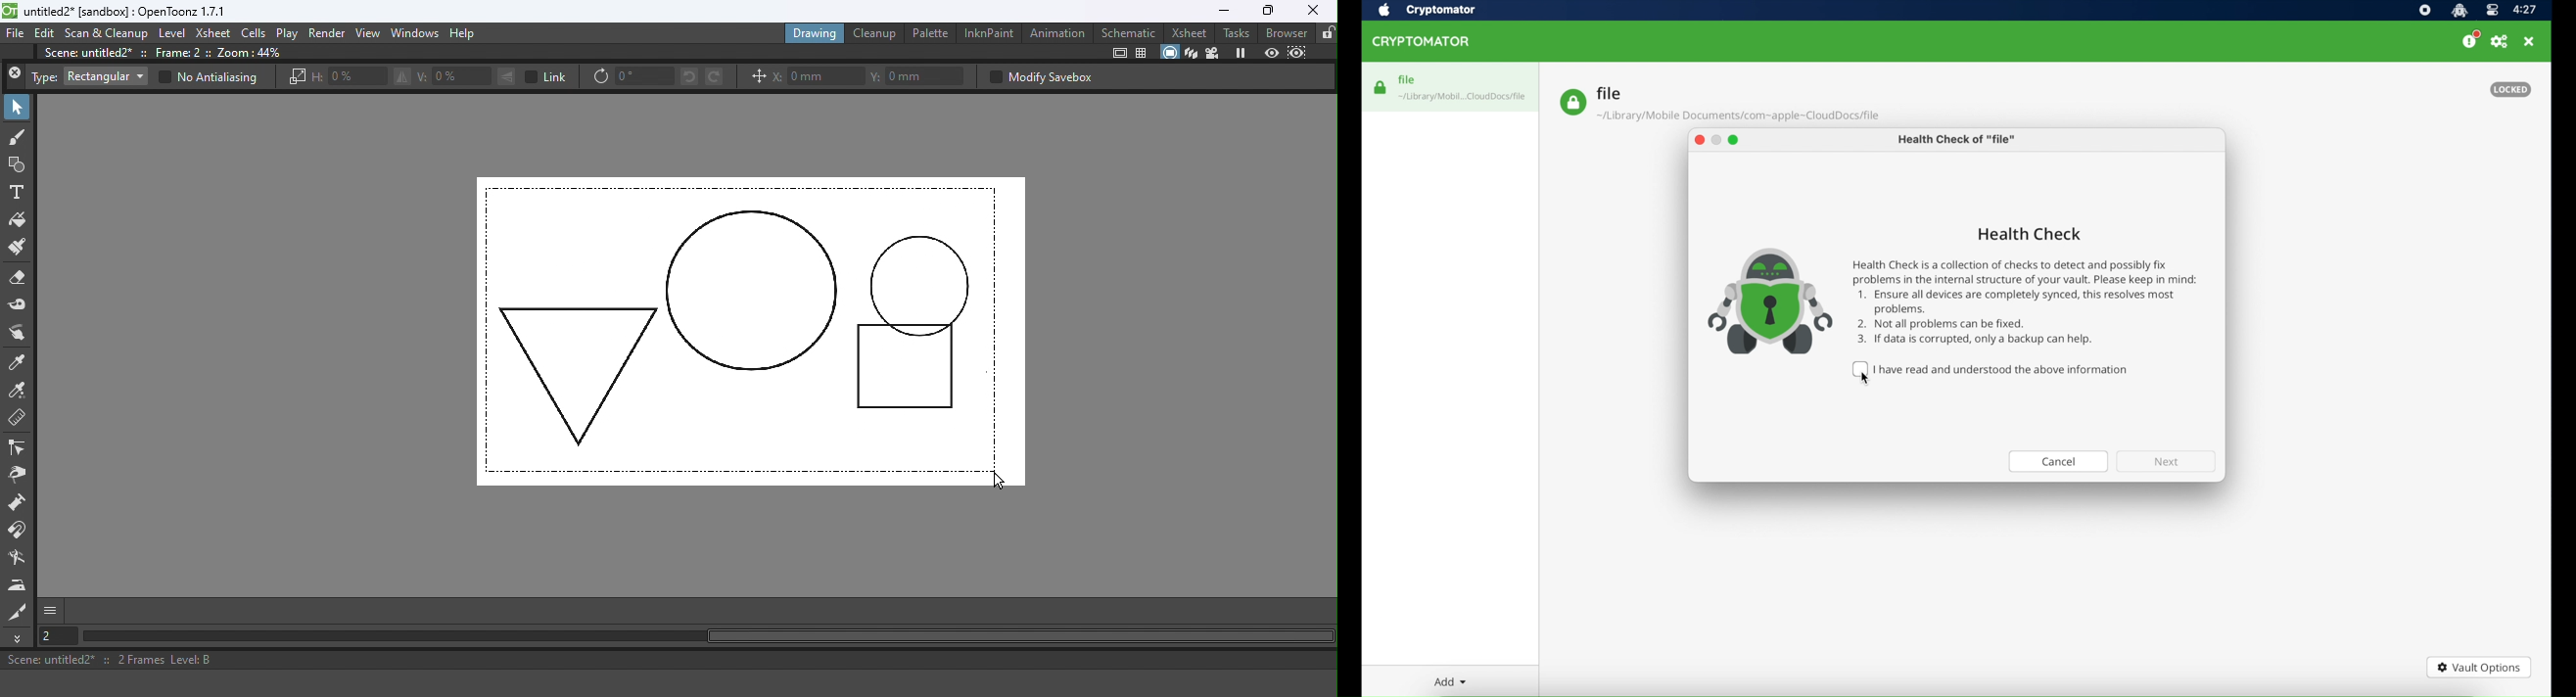 The image size is (2576, 700). I want to click on Maximize, so click(1267, 10).